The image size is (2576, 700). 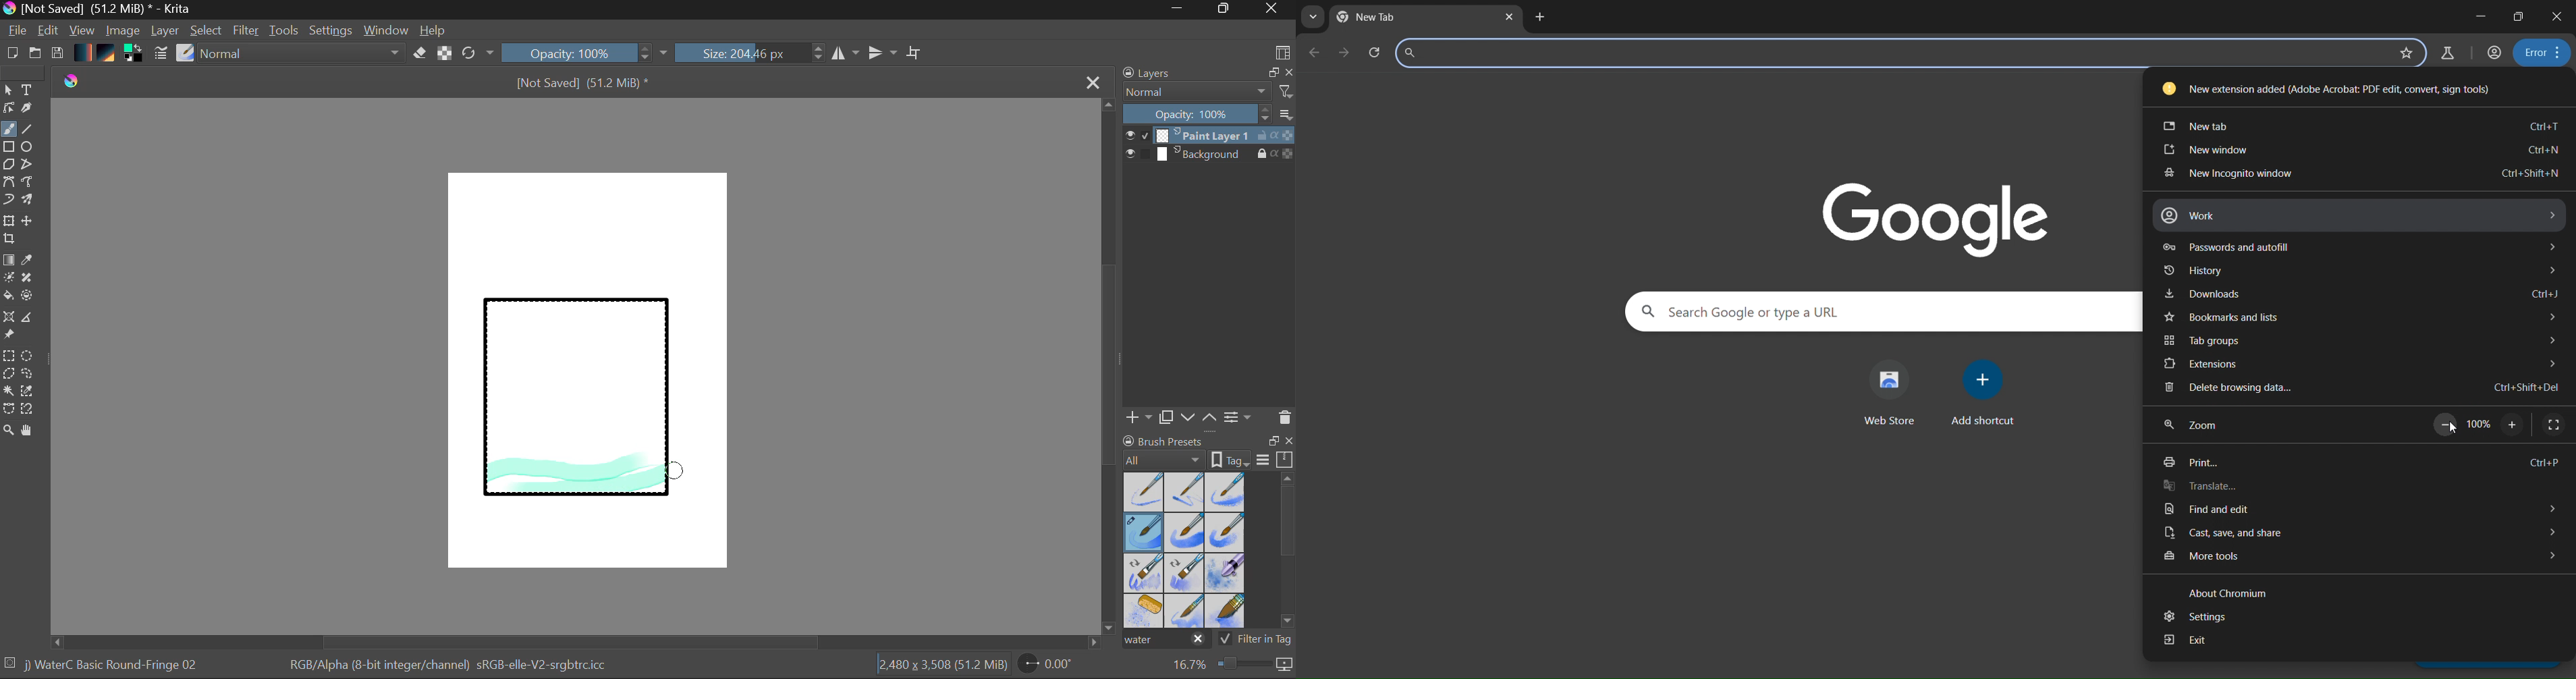 I want to click on Select, so click(x=8, y=90).